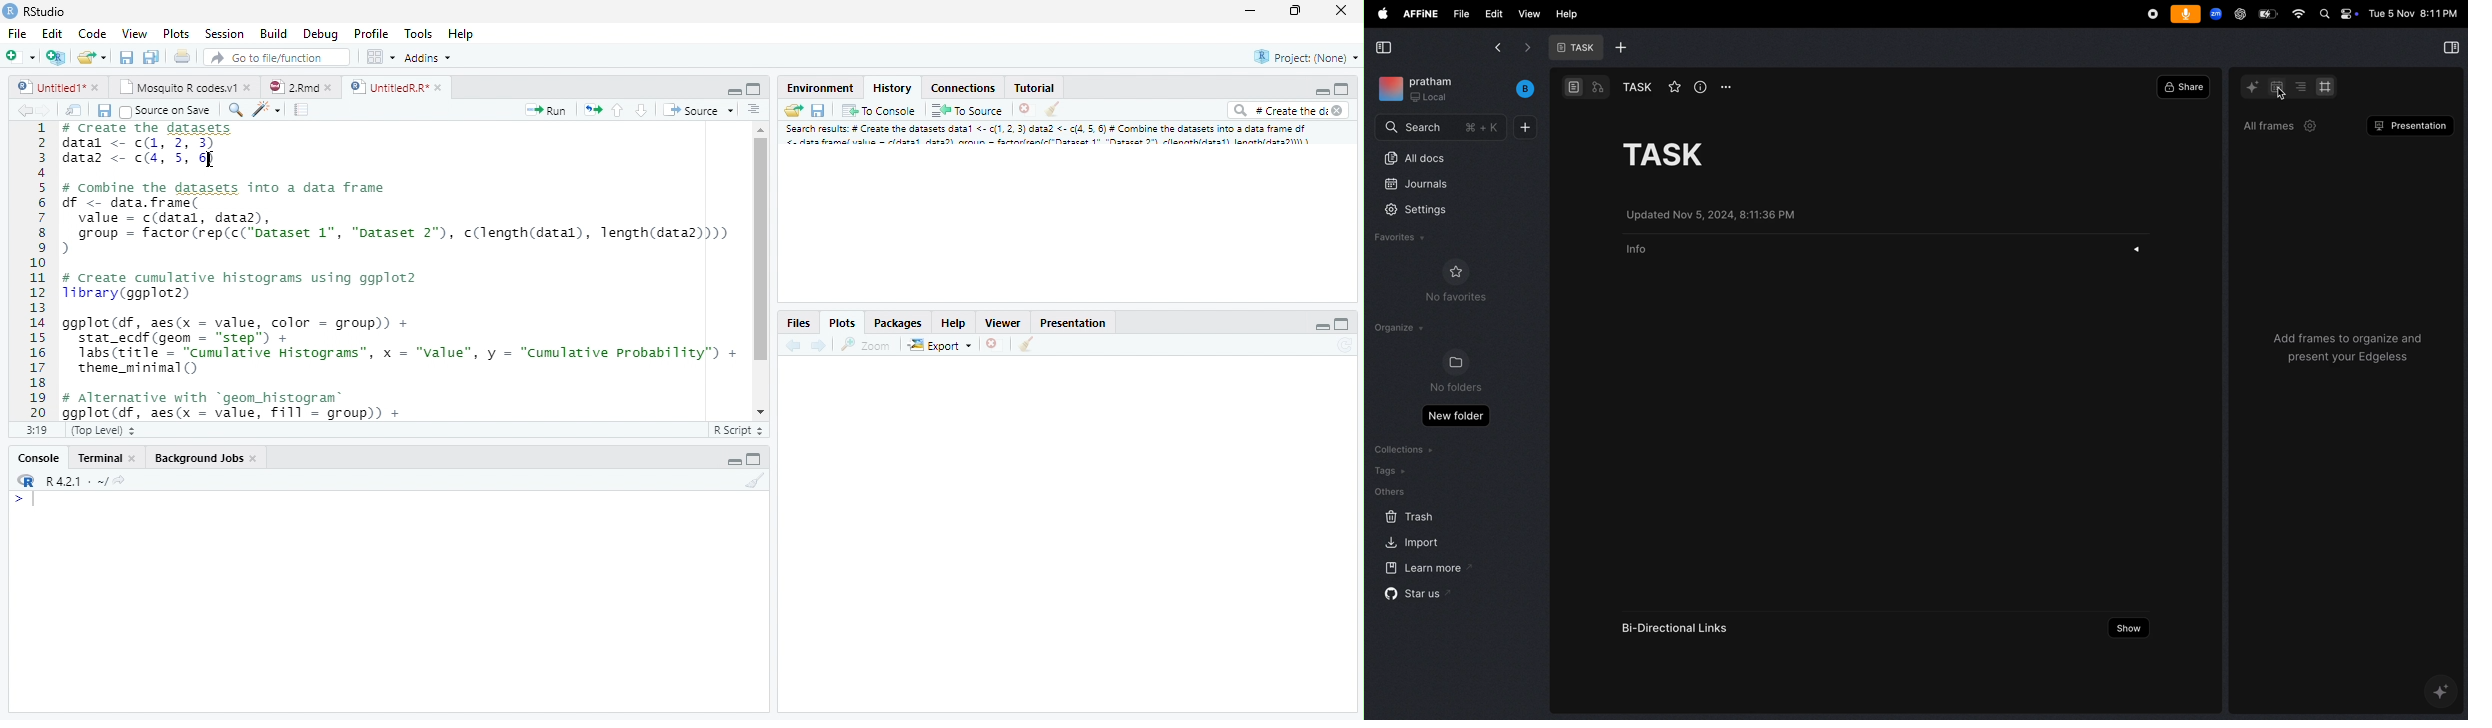  I want to click on 1:1, so click(41, 430).